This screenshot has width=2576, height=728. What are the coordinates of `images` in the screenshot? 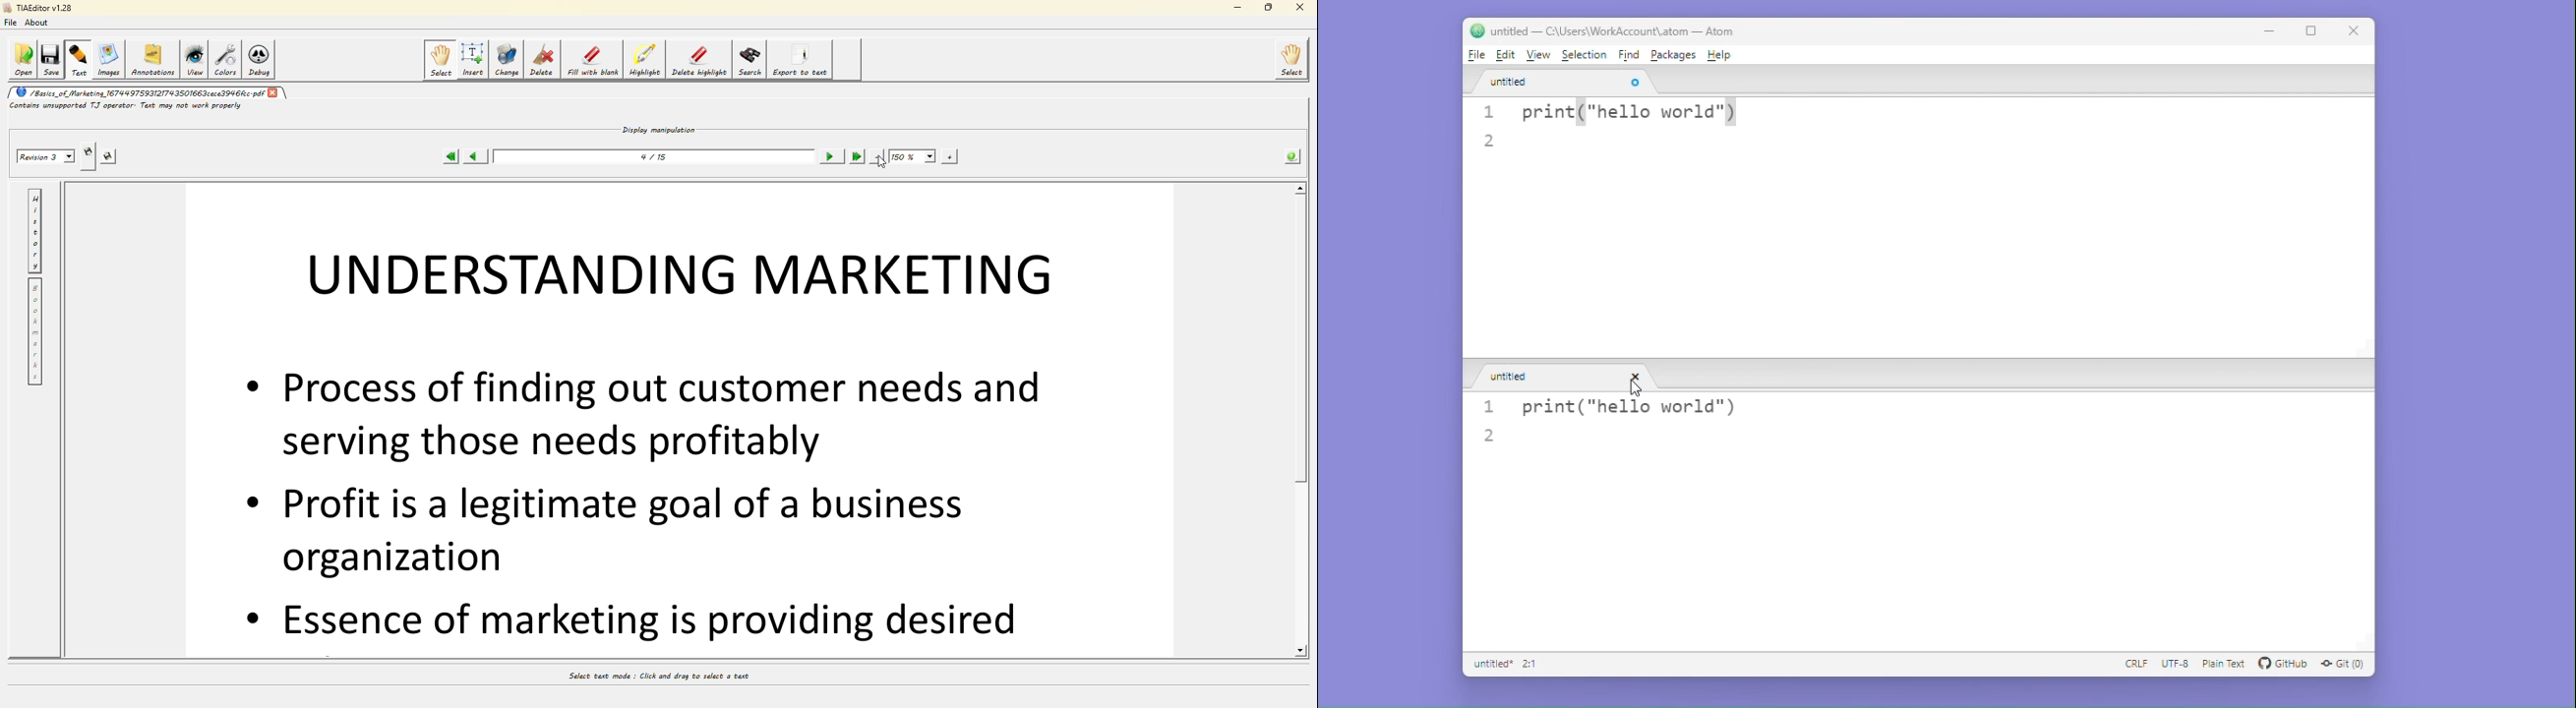 It's located at (109, 61).